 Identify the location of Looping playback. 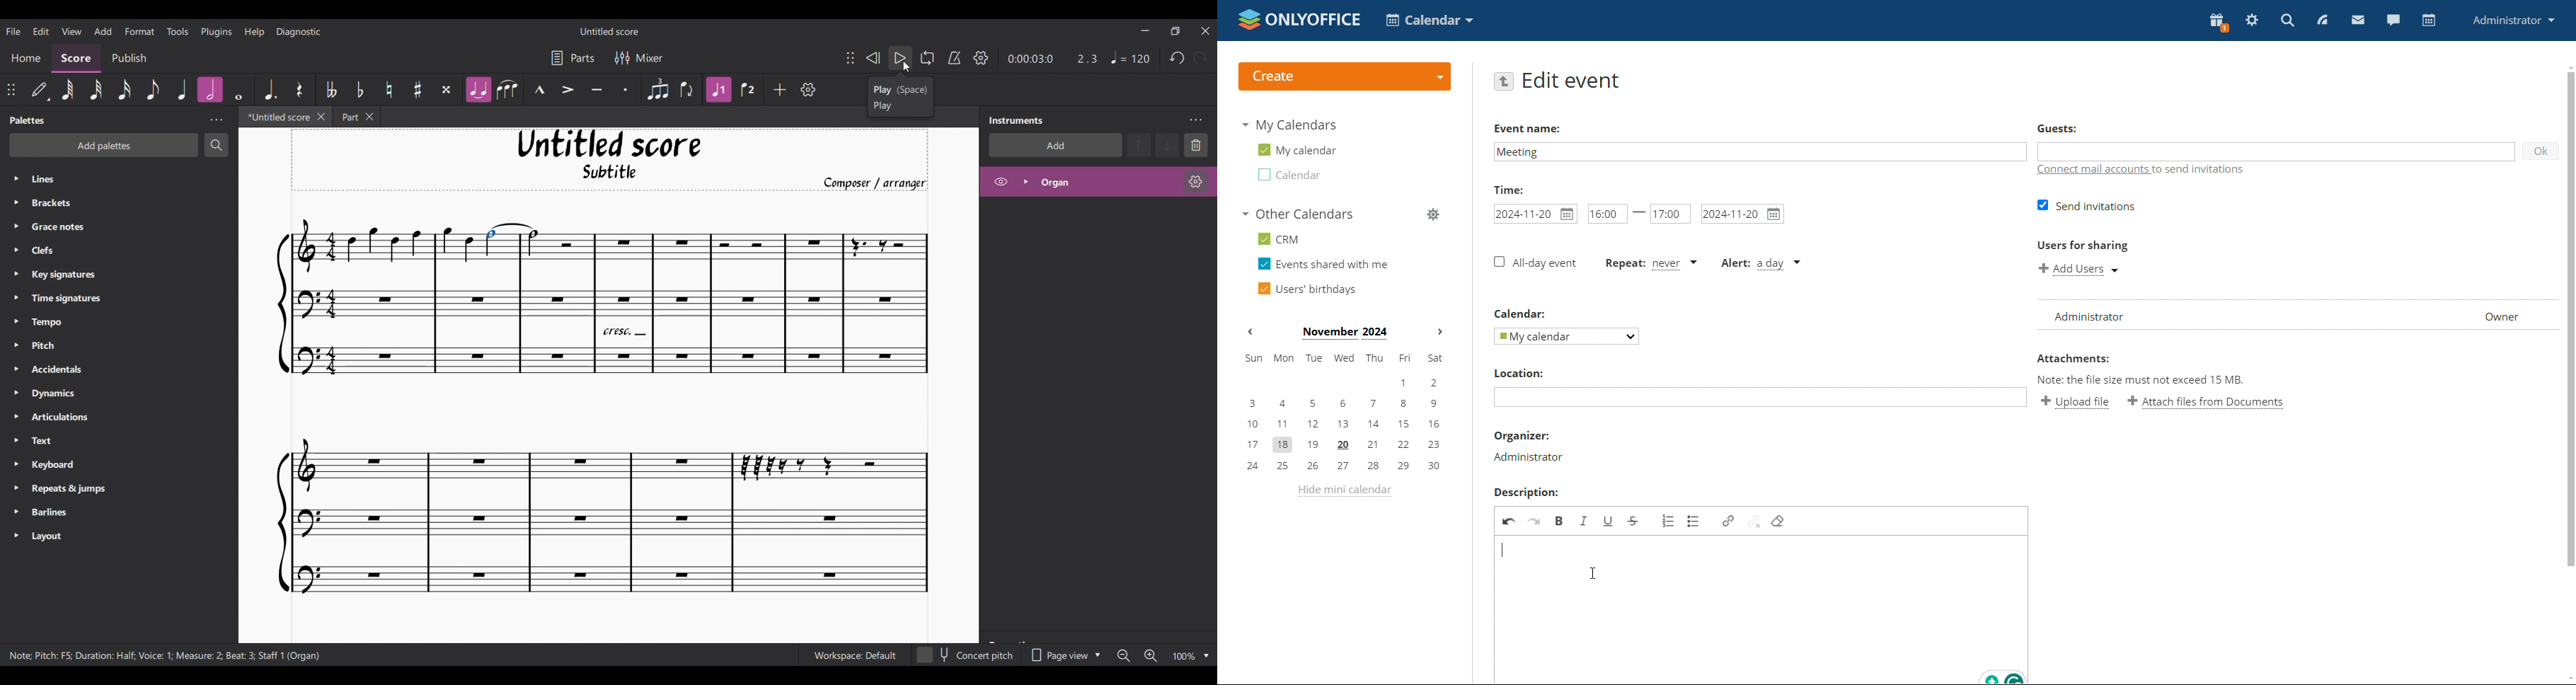
(928, 58).